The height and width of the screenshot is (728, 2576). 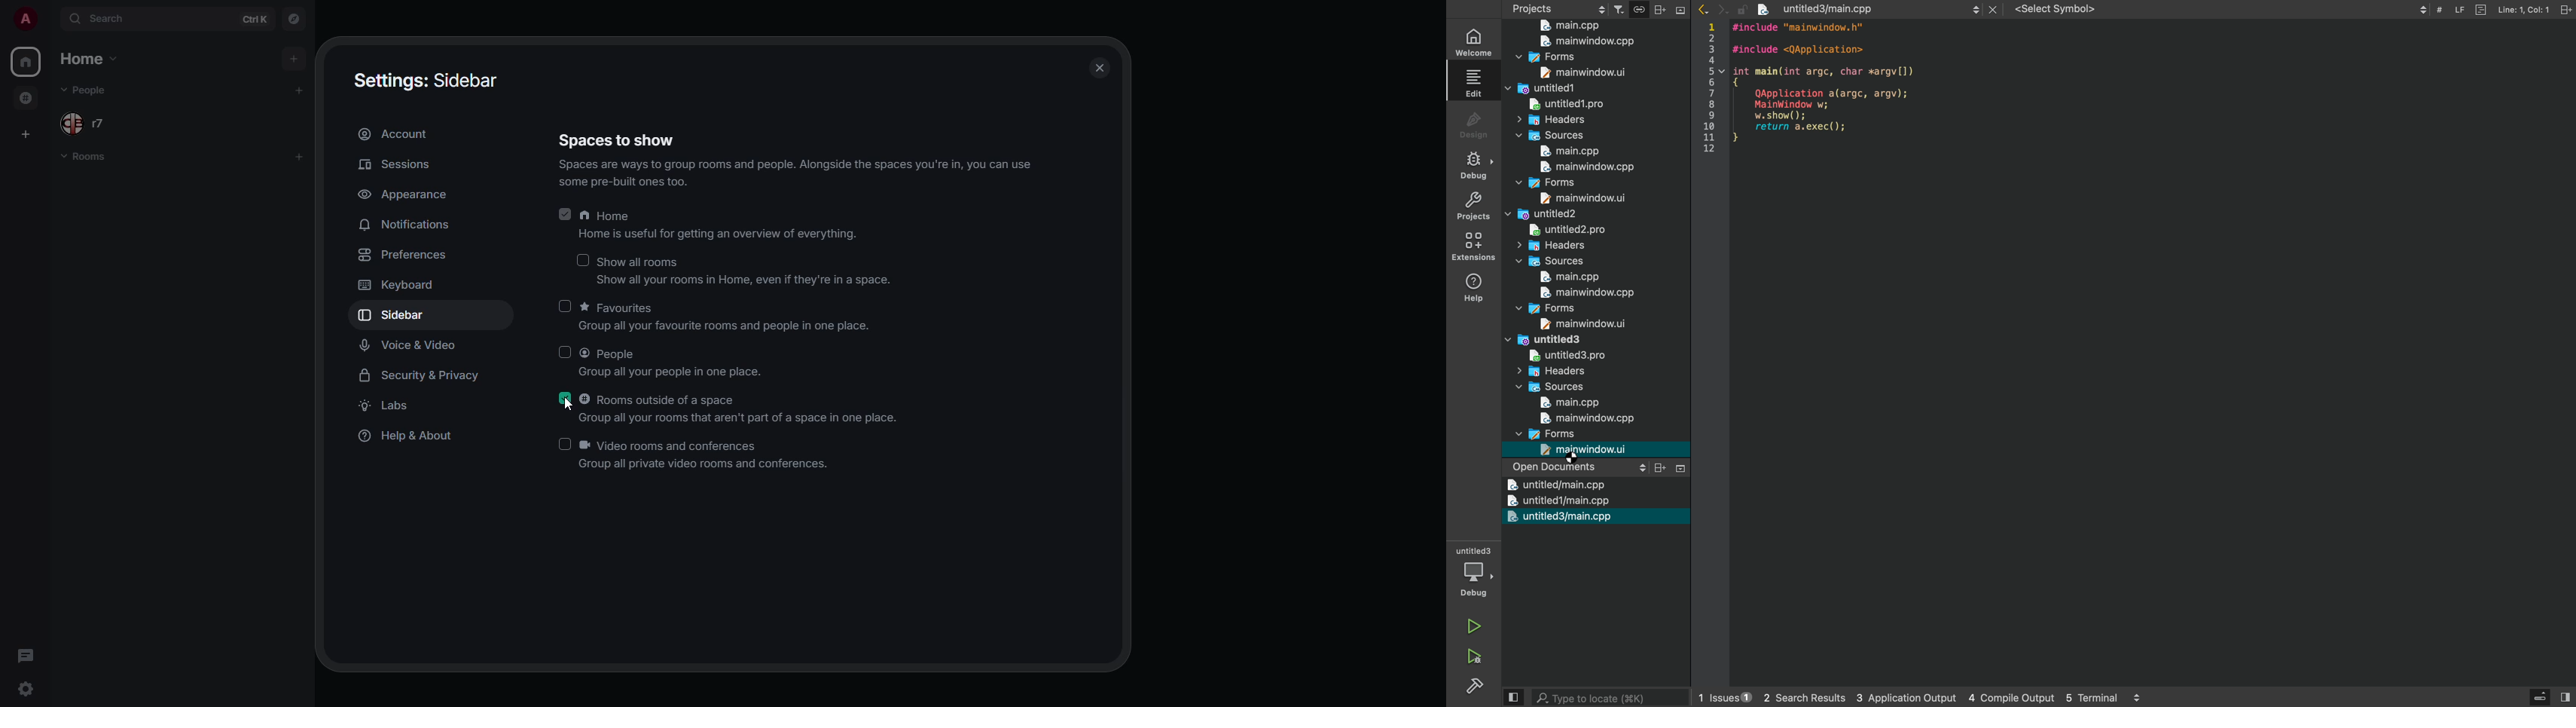 I want to click on  Favourites Group all your favourite rooms and people in one place., so click(x=726, y=316).